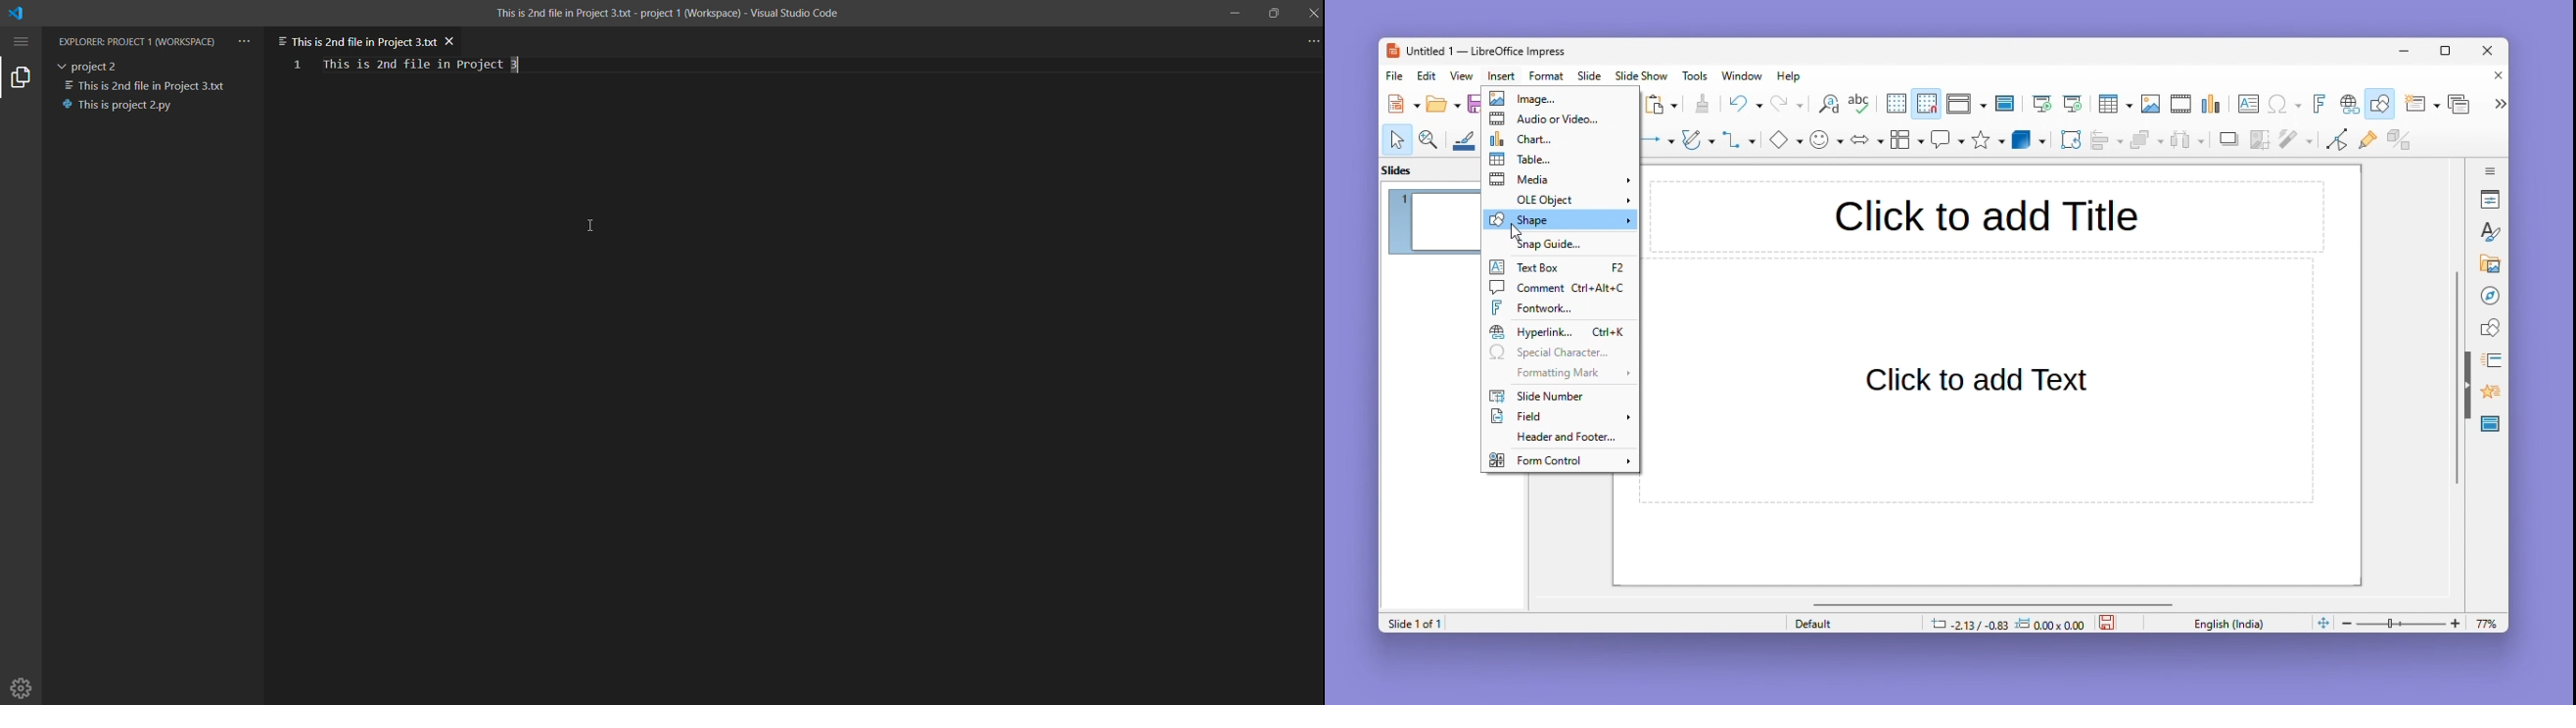 This screenshot has height=728, width=2576. I want to click on Hyperlink for mat, so click(1561, 332).